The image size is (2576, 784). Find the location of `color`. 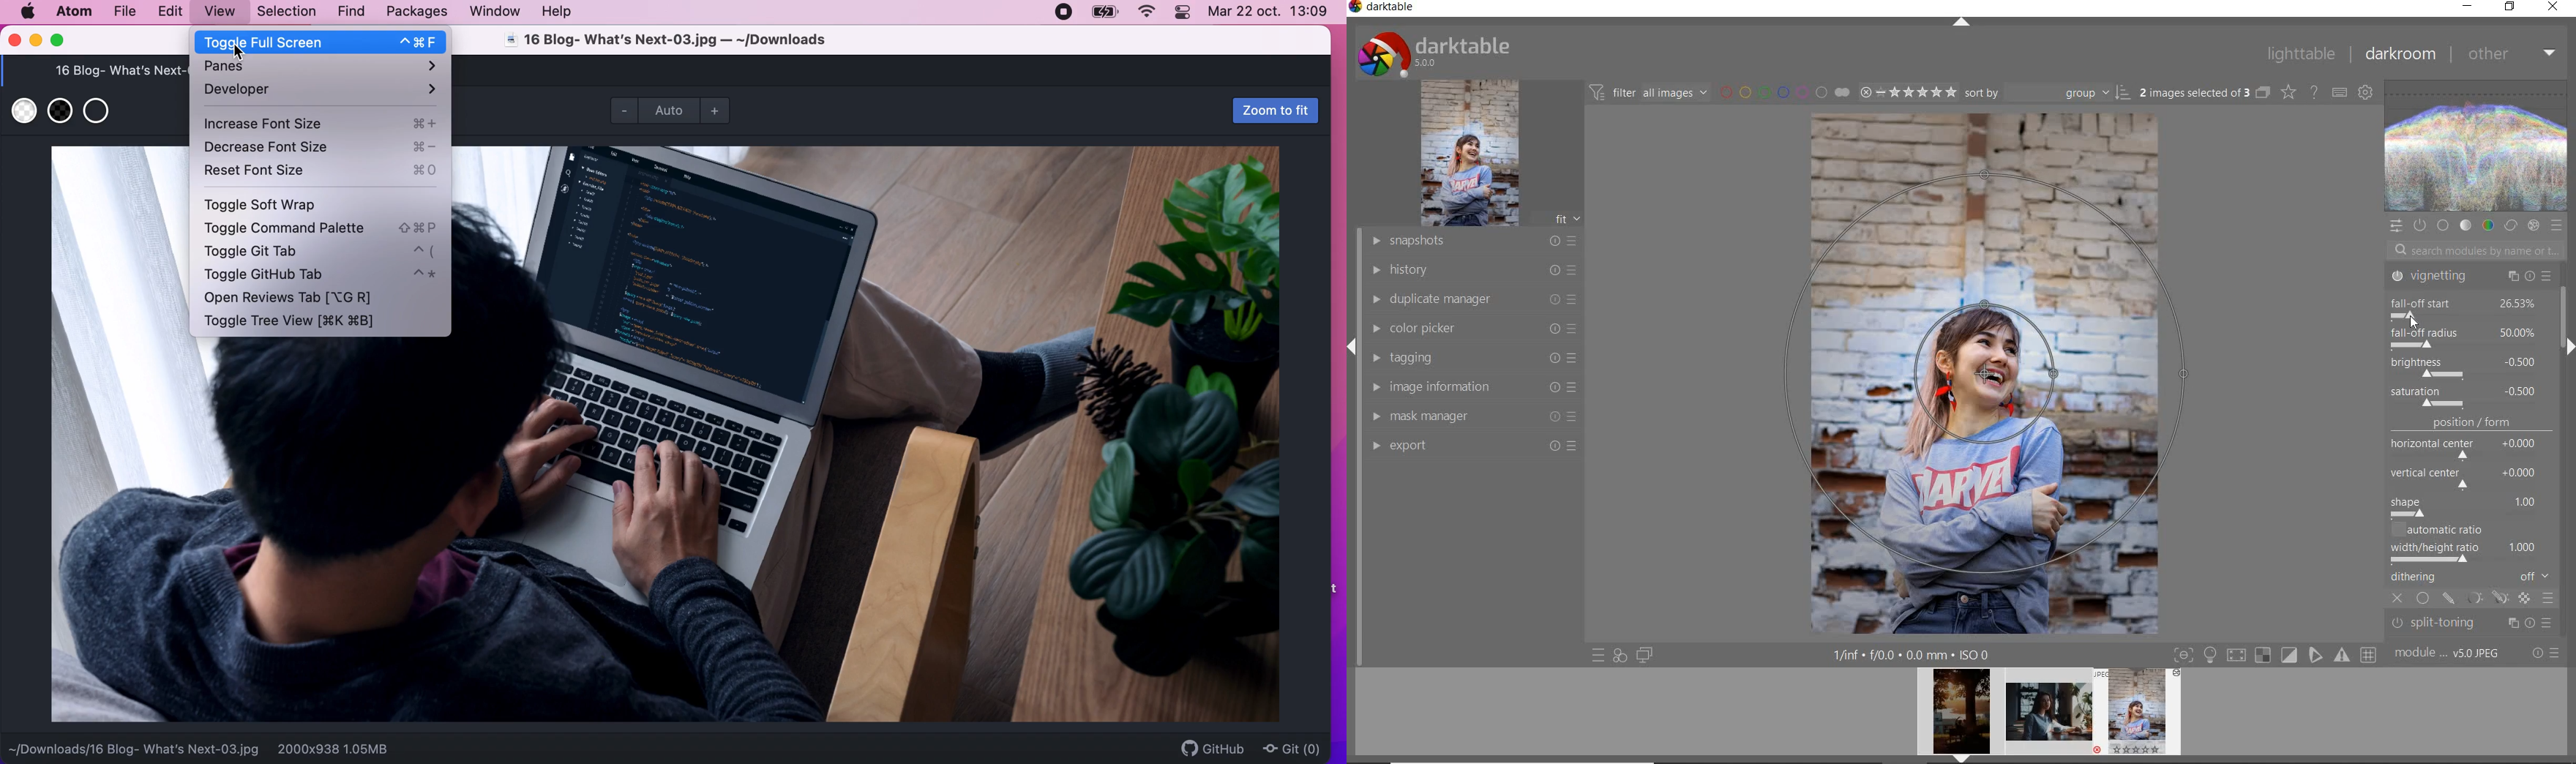

color is located at coordinates (2487, 225).